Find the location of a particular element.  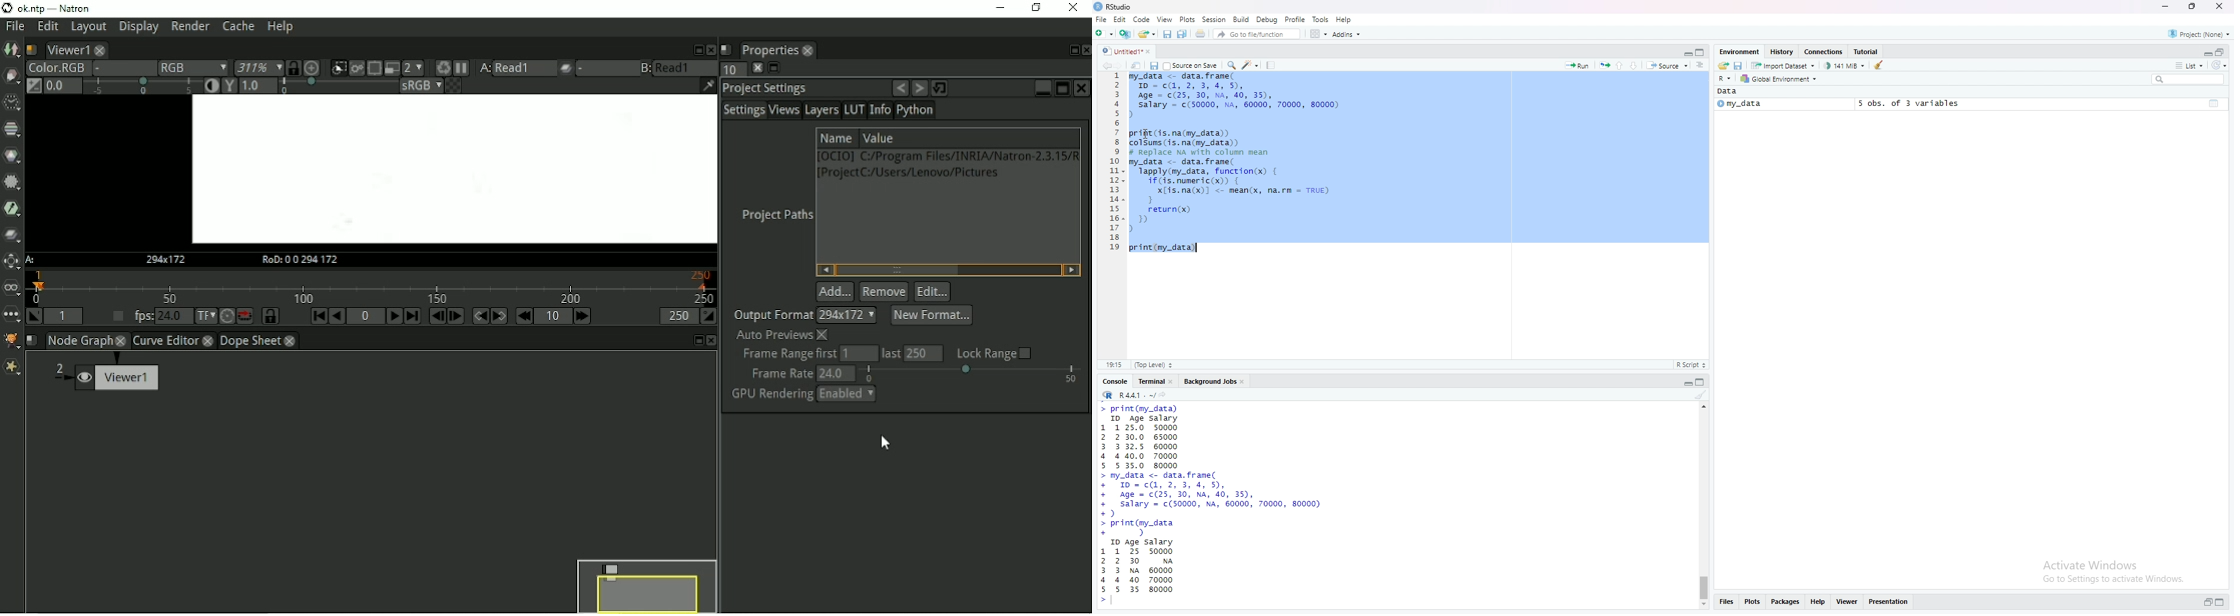

collapse is located at coordinates (2222, 52).